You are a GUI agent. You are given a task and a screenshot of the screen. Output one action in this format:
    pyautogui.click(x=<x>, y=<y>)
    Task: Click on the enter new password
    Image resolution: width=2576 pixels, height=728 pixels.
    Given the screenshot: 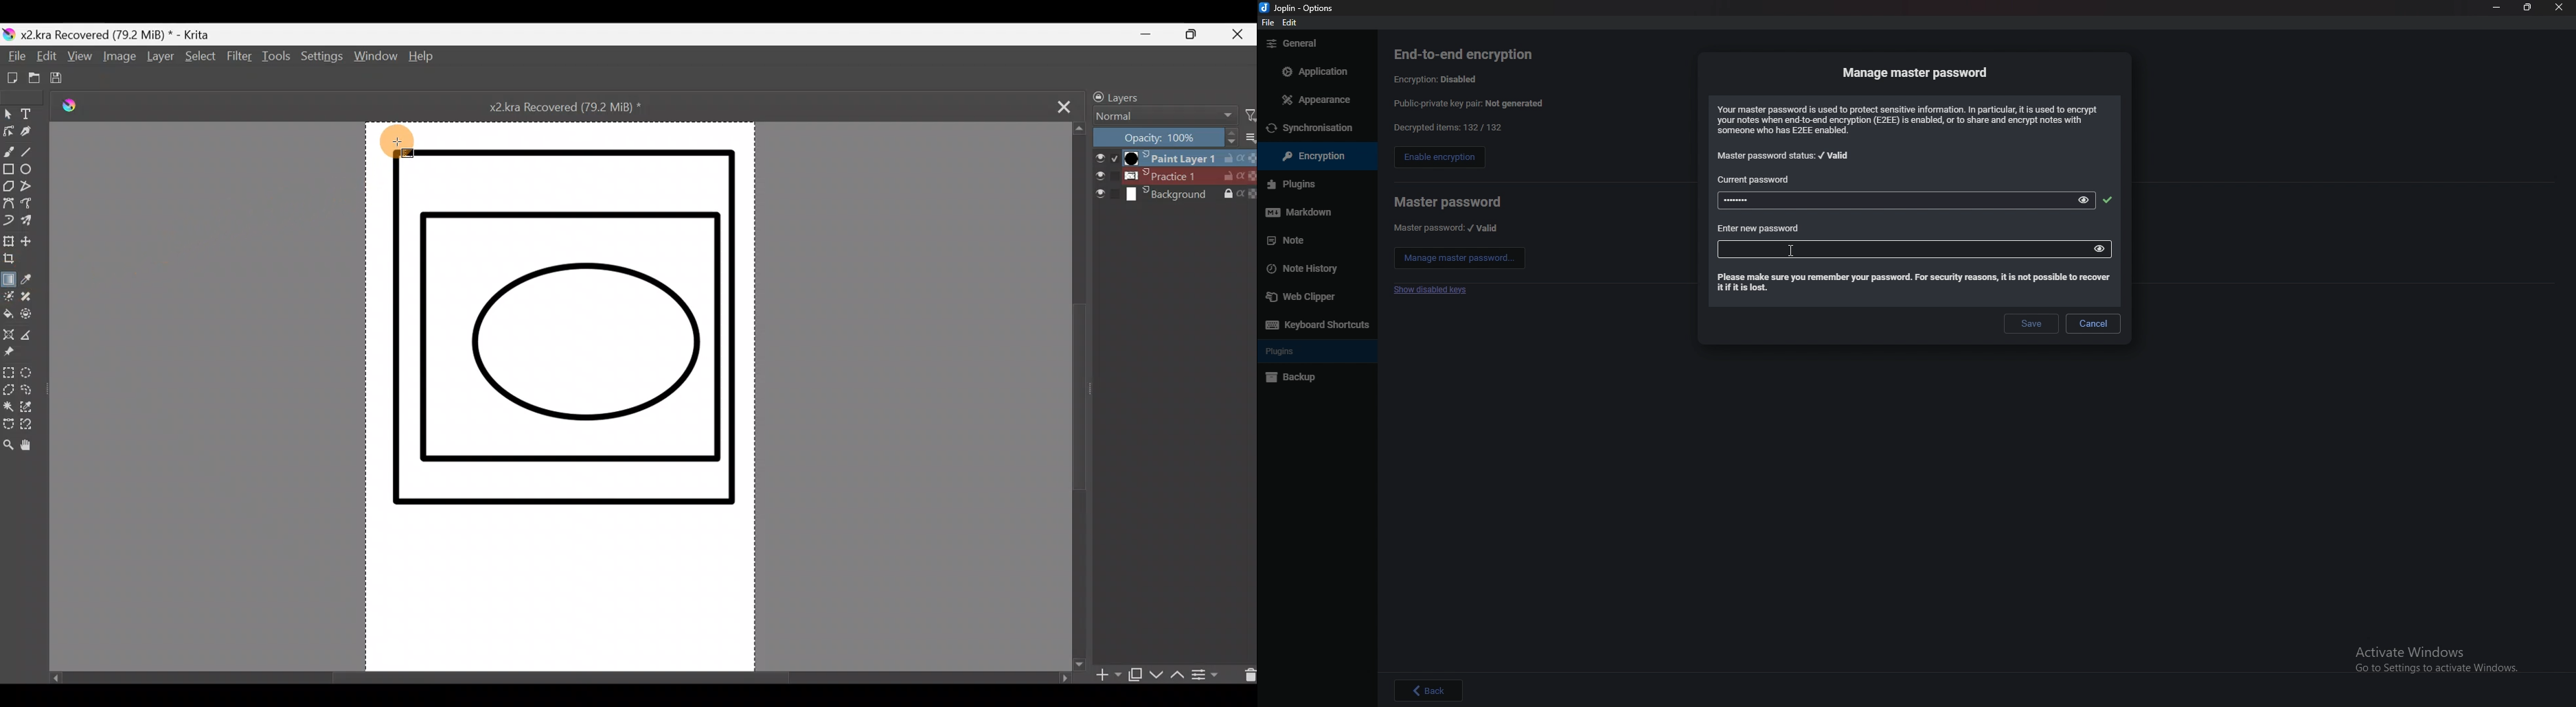 What is the action you would take?
    pyautogui.click(x=1759, y=229)
    